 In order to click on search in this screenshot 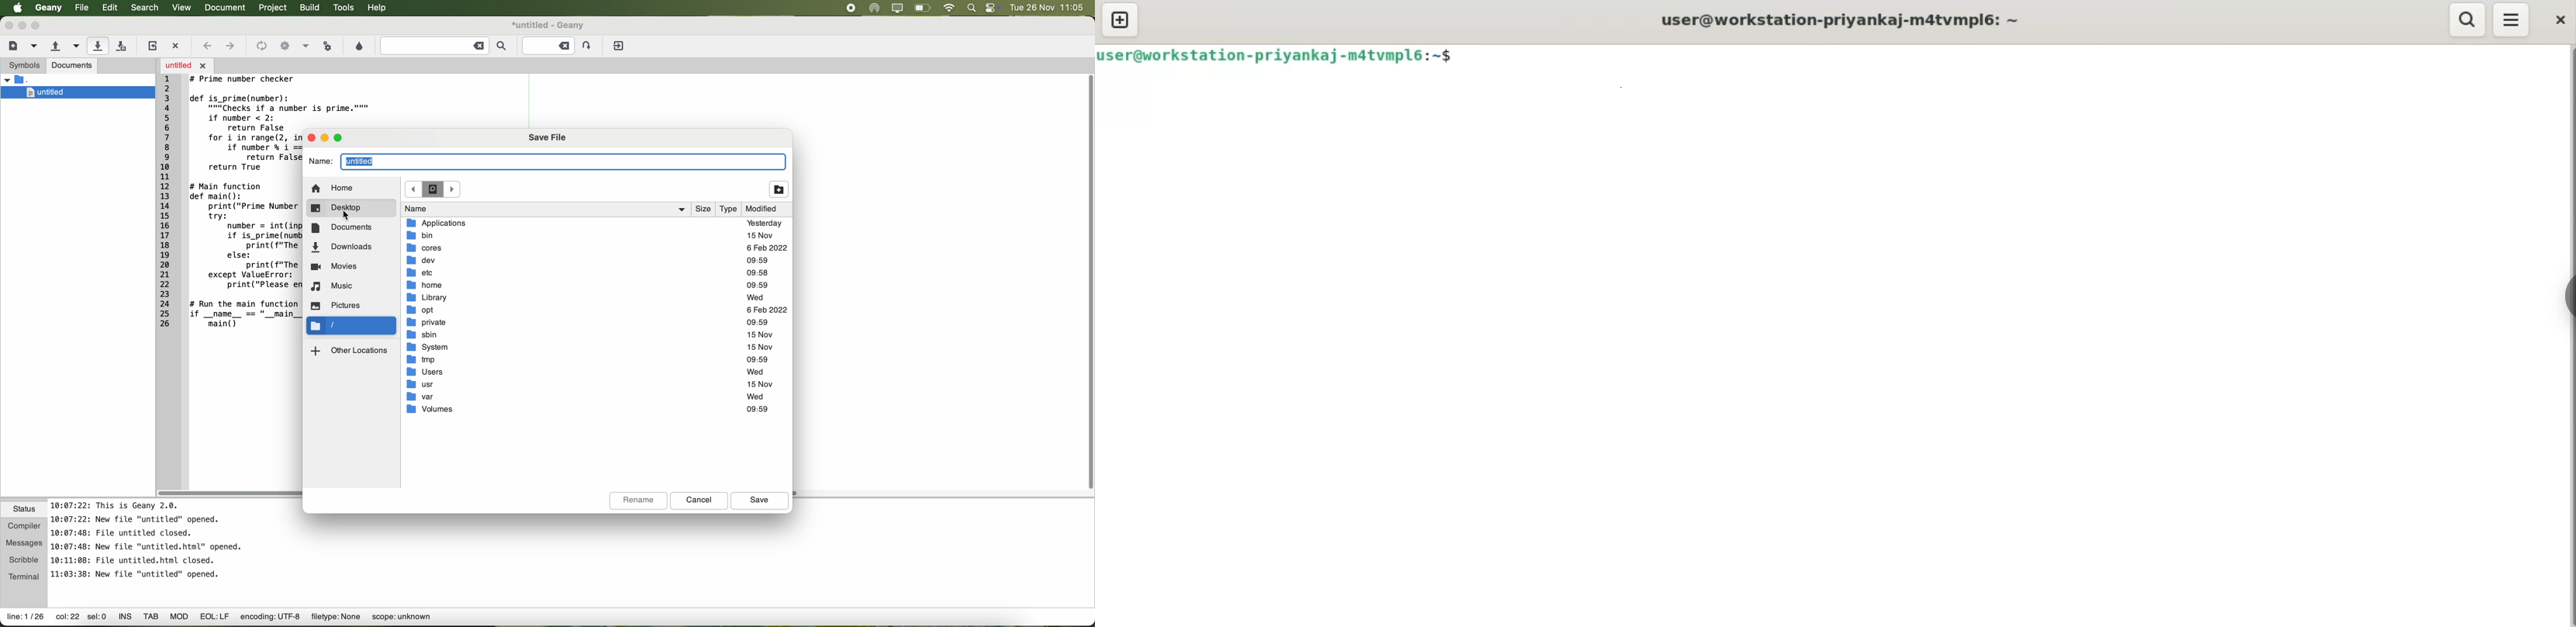, I will do `click(144, 8)`.